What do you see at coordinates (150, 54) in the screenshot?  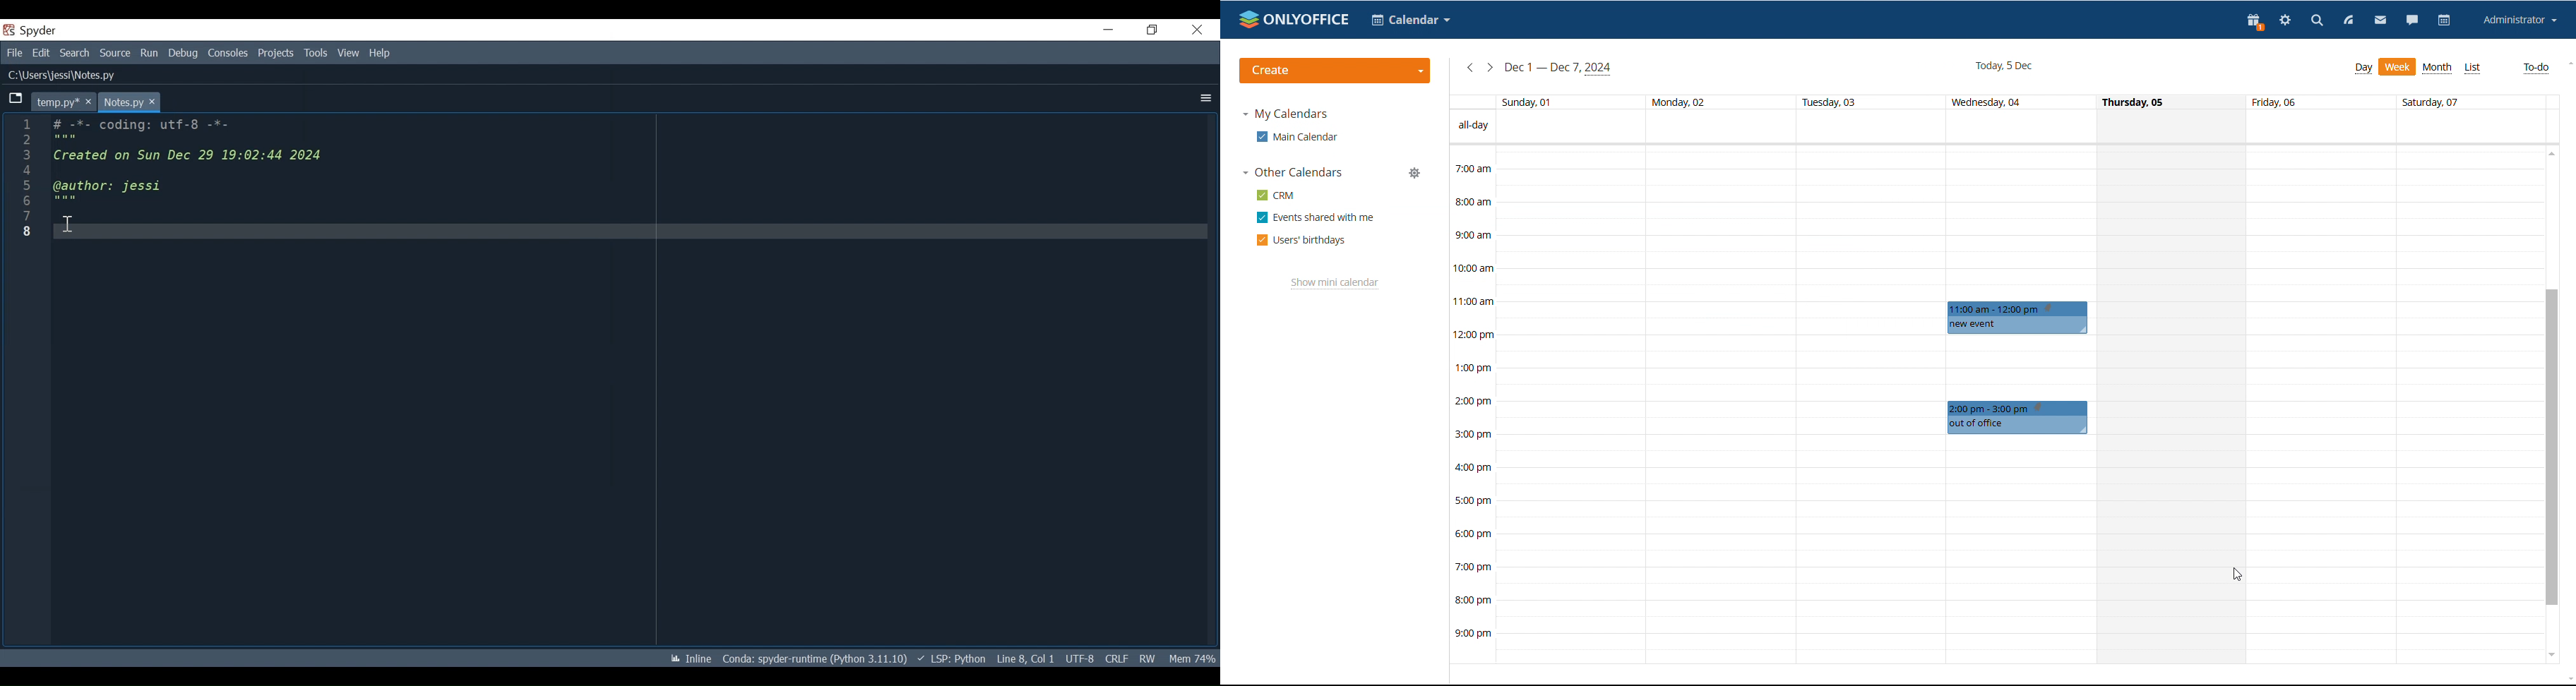 I see `Run` at bounding box center [150, 54].